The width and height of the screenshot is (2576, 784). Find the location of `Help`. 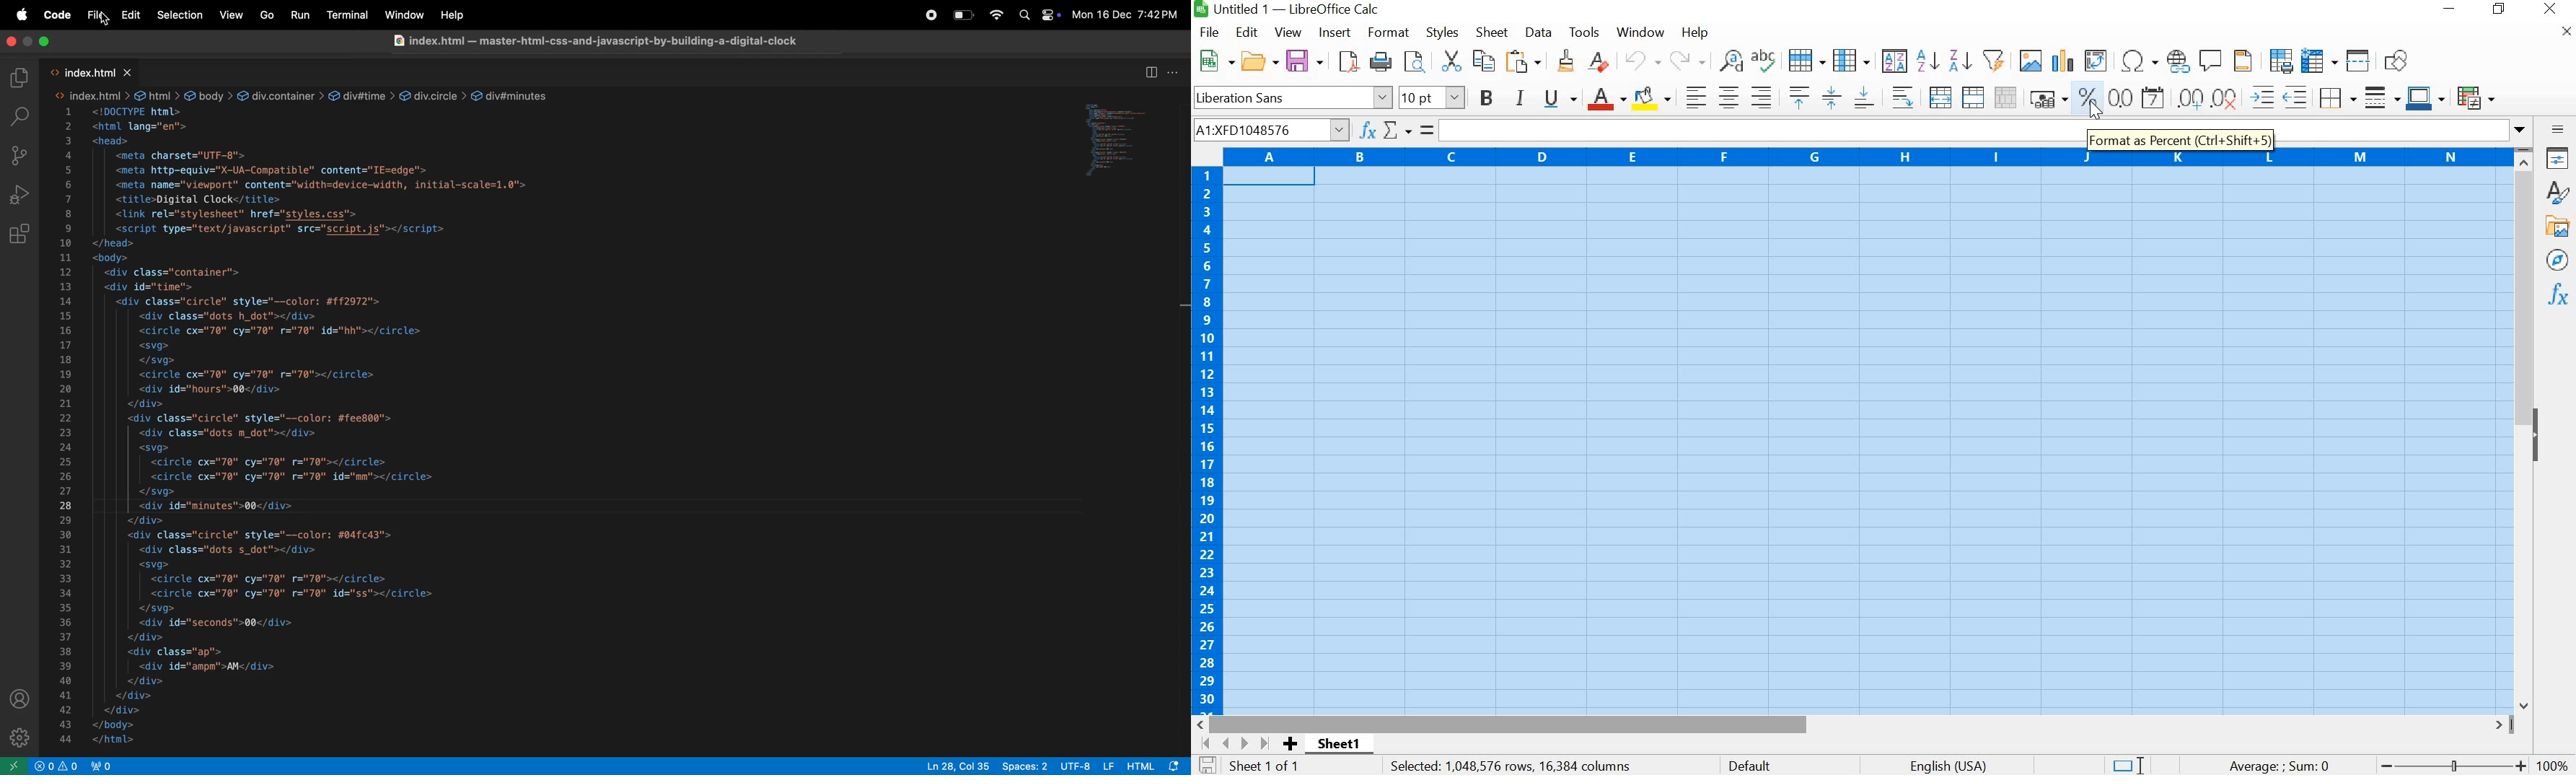

Help is located at coordinates (454, 15).